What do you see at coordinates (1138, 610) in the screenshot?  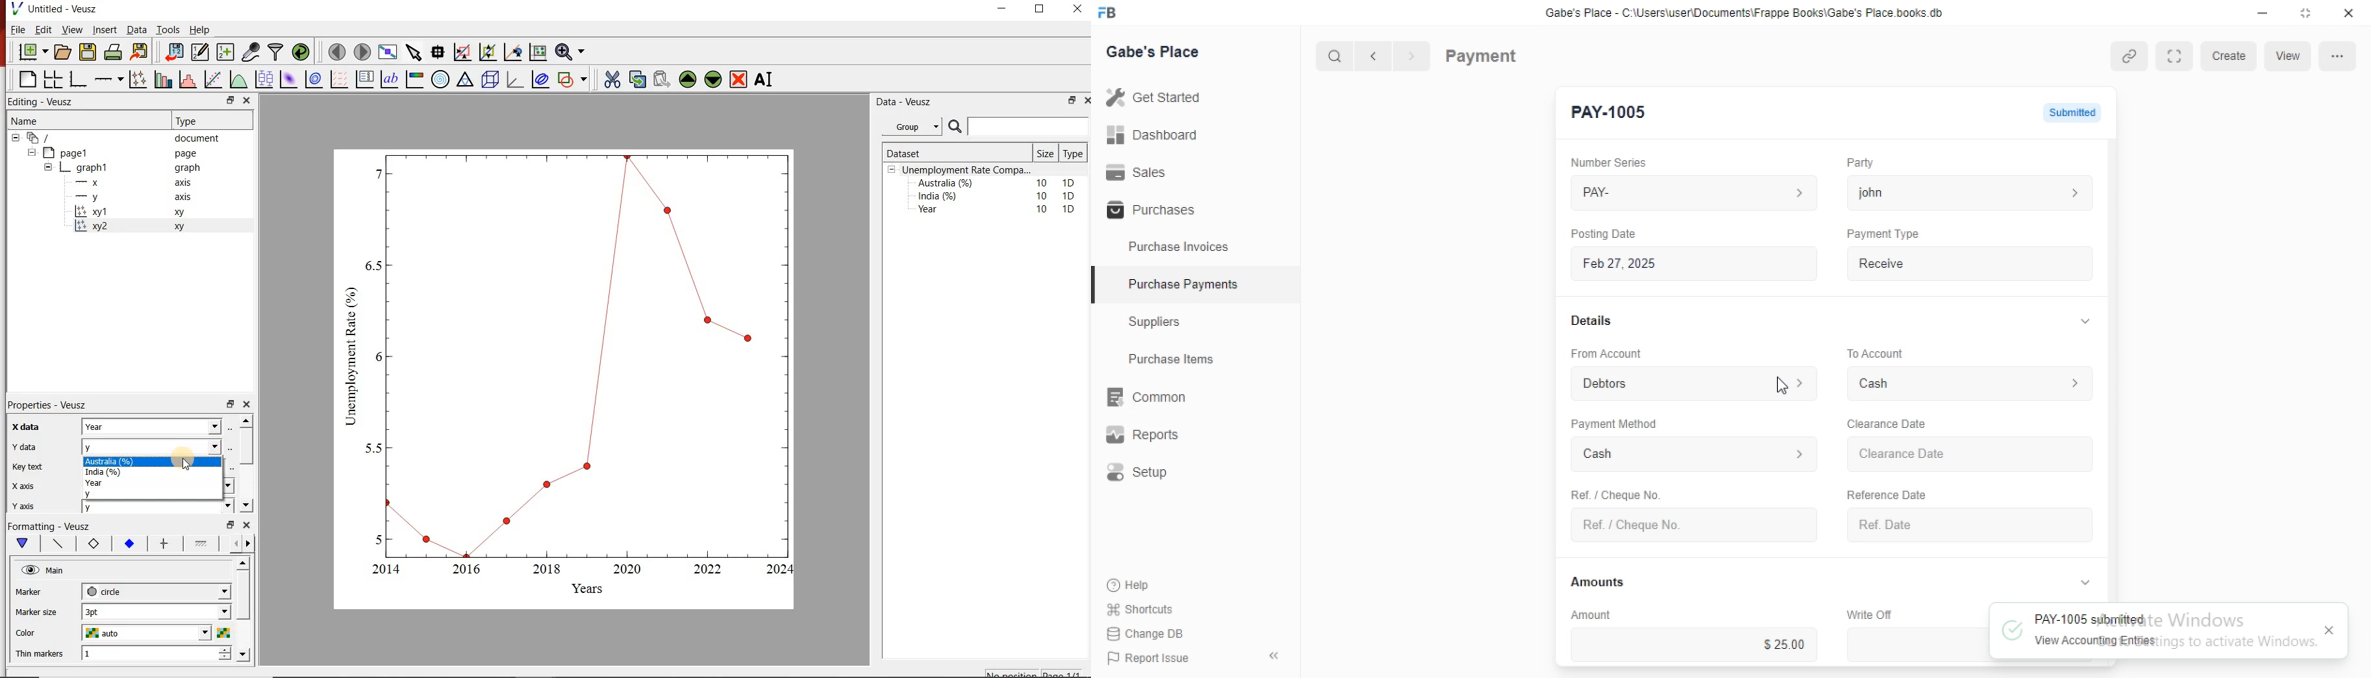 I see `Shortcuts` at bounding box center [1138, 610].